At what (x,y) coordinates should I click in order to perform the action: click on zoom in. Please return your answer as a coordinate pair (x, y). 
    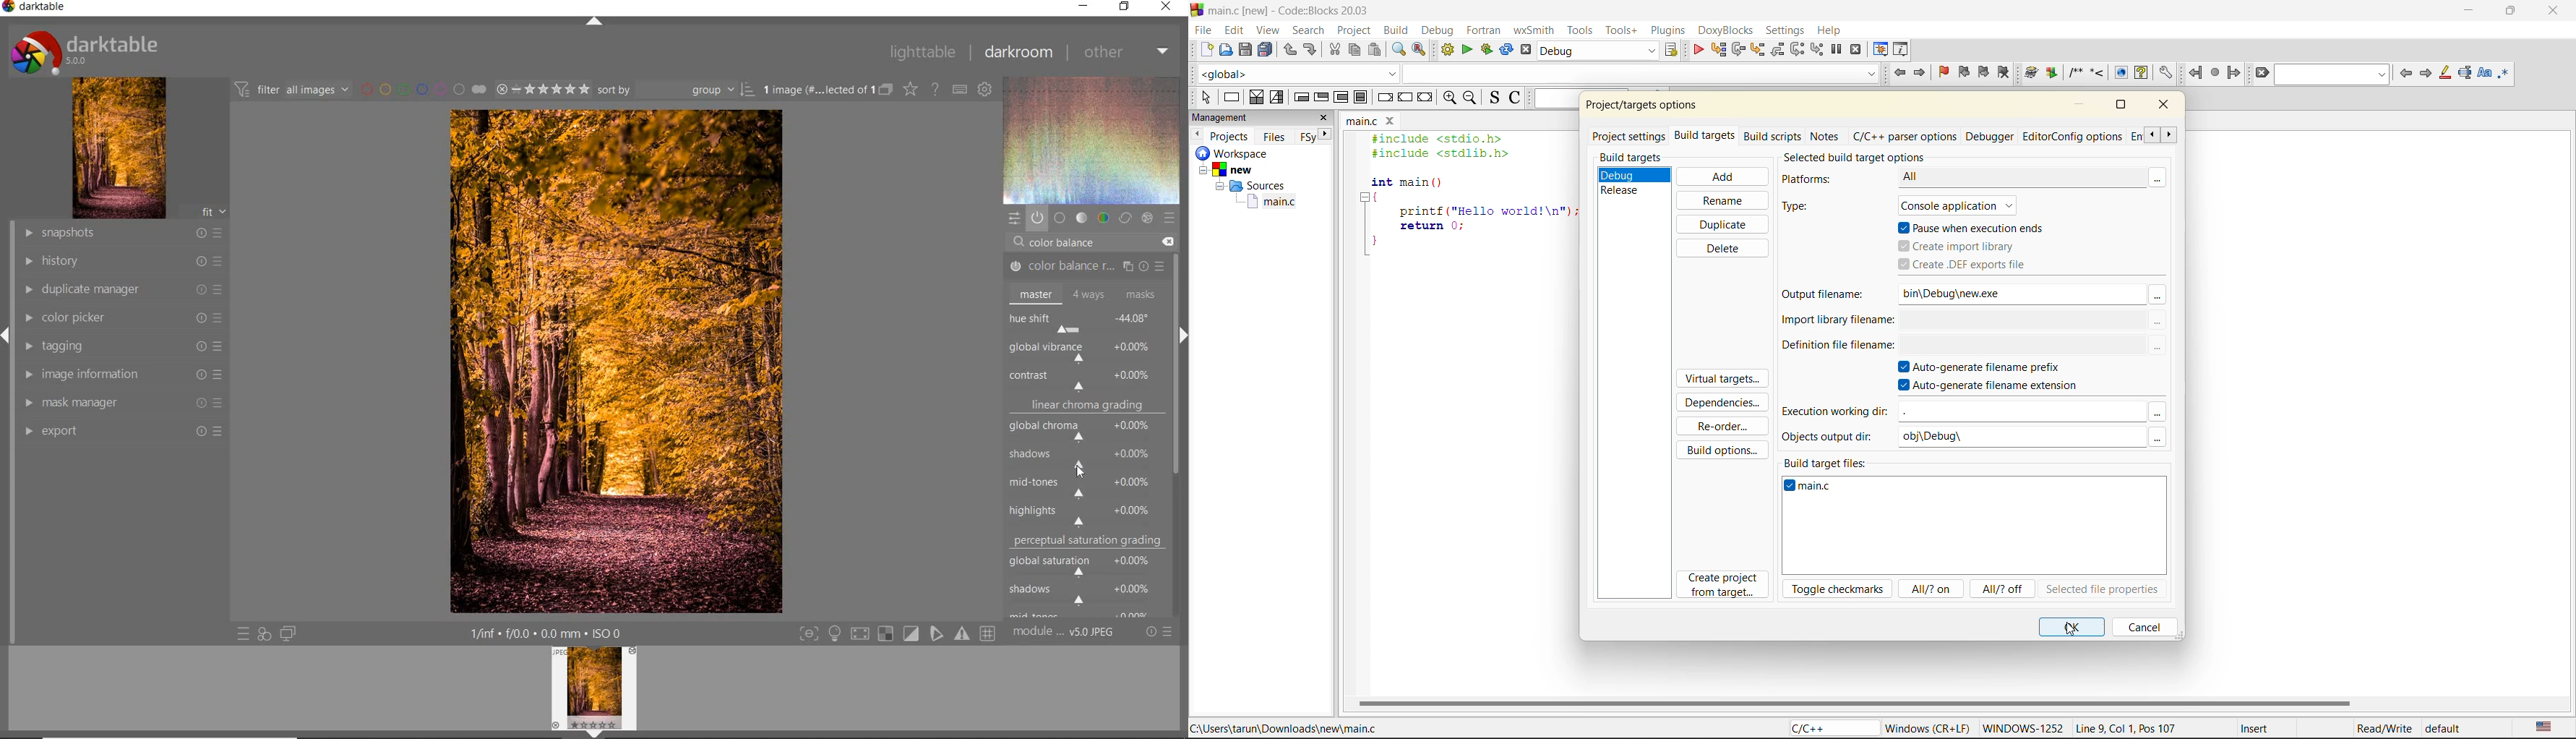
    Looking at the image, I should click on (1448, 98).